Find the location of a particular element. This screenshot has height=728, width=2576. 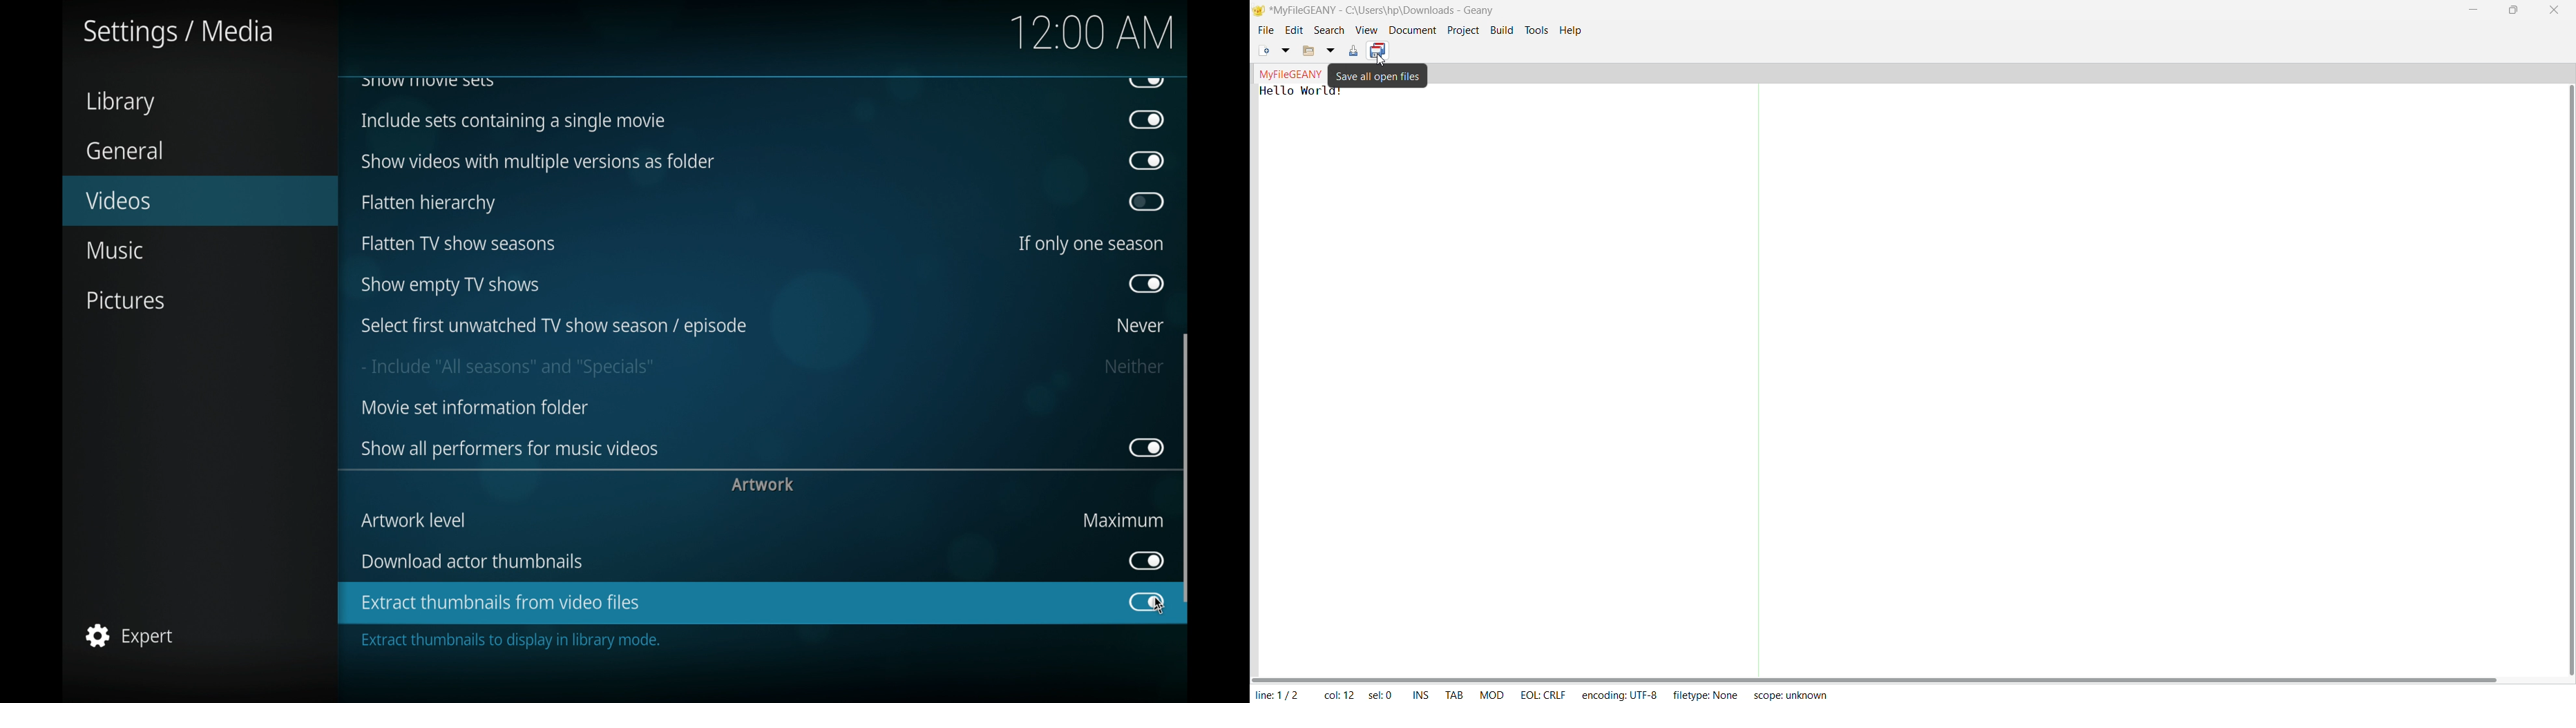

flatten tv show seasons is located at coordinates (460, 244).